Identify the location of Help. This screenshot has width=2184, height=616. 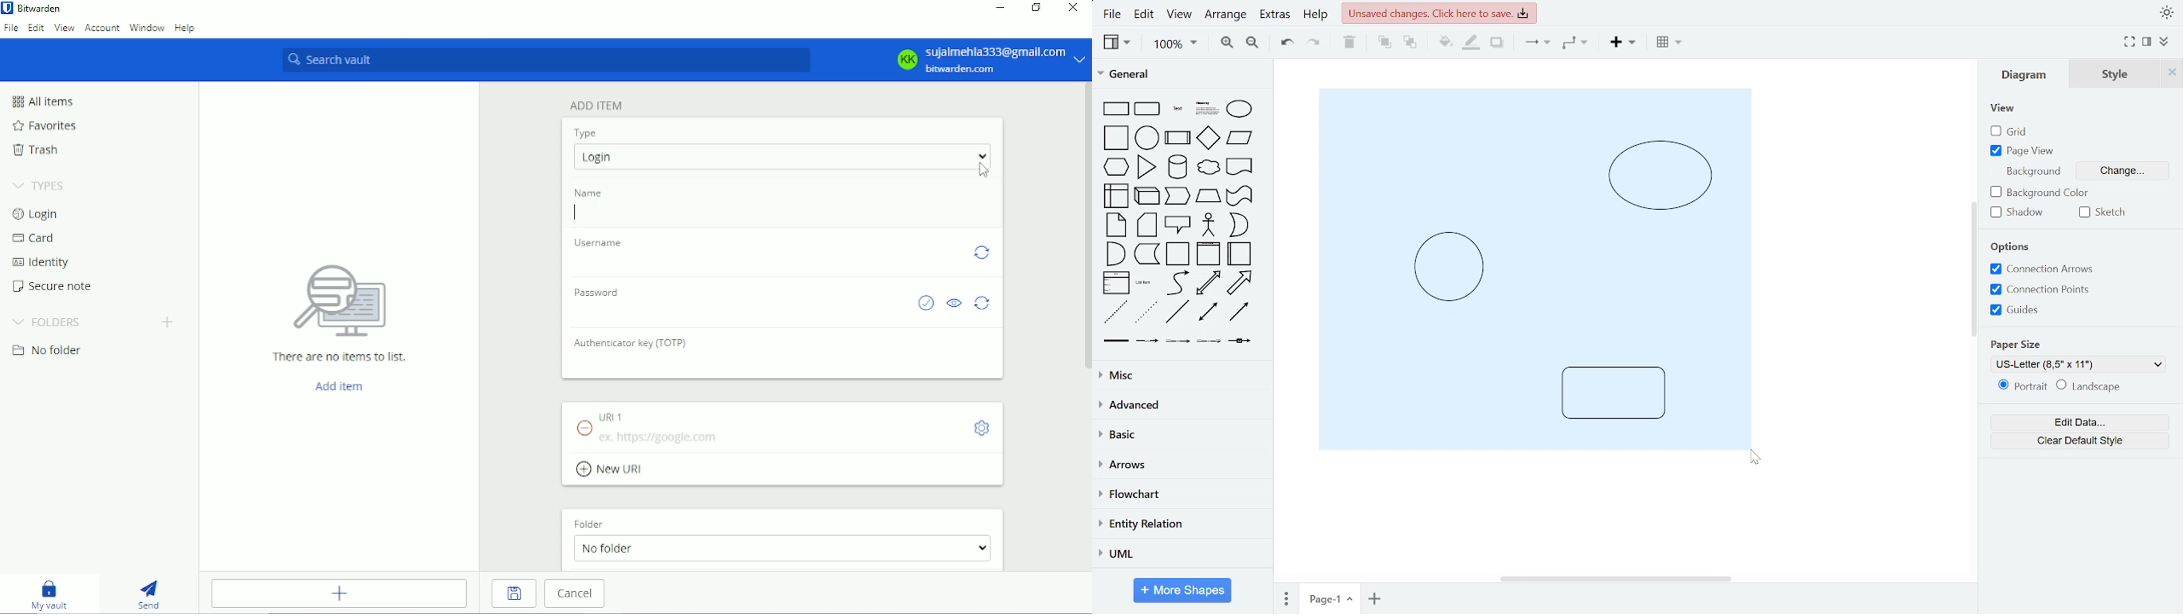
(185, 26).